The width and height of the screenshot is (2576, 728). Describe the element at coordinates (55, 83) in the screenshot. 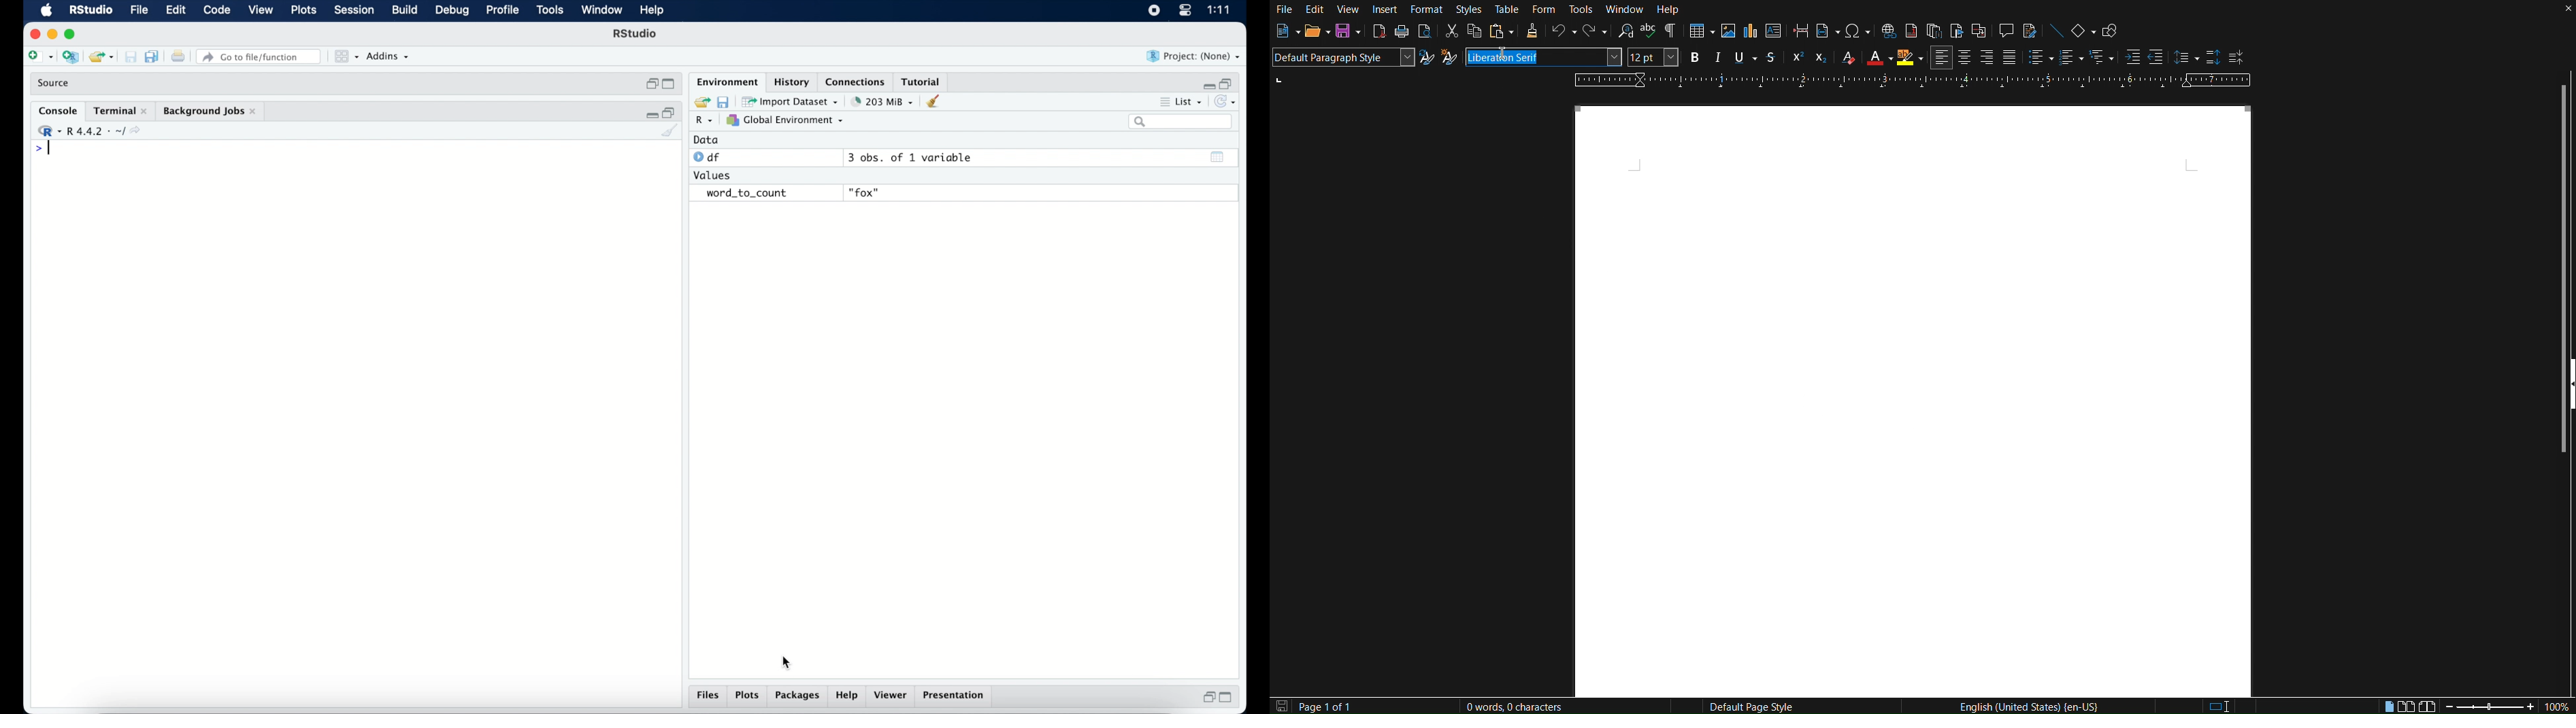

I see `source` at that location.